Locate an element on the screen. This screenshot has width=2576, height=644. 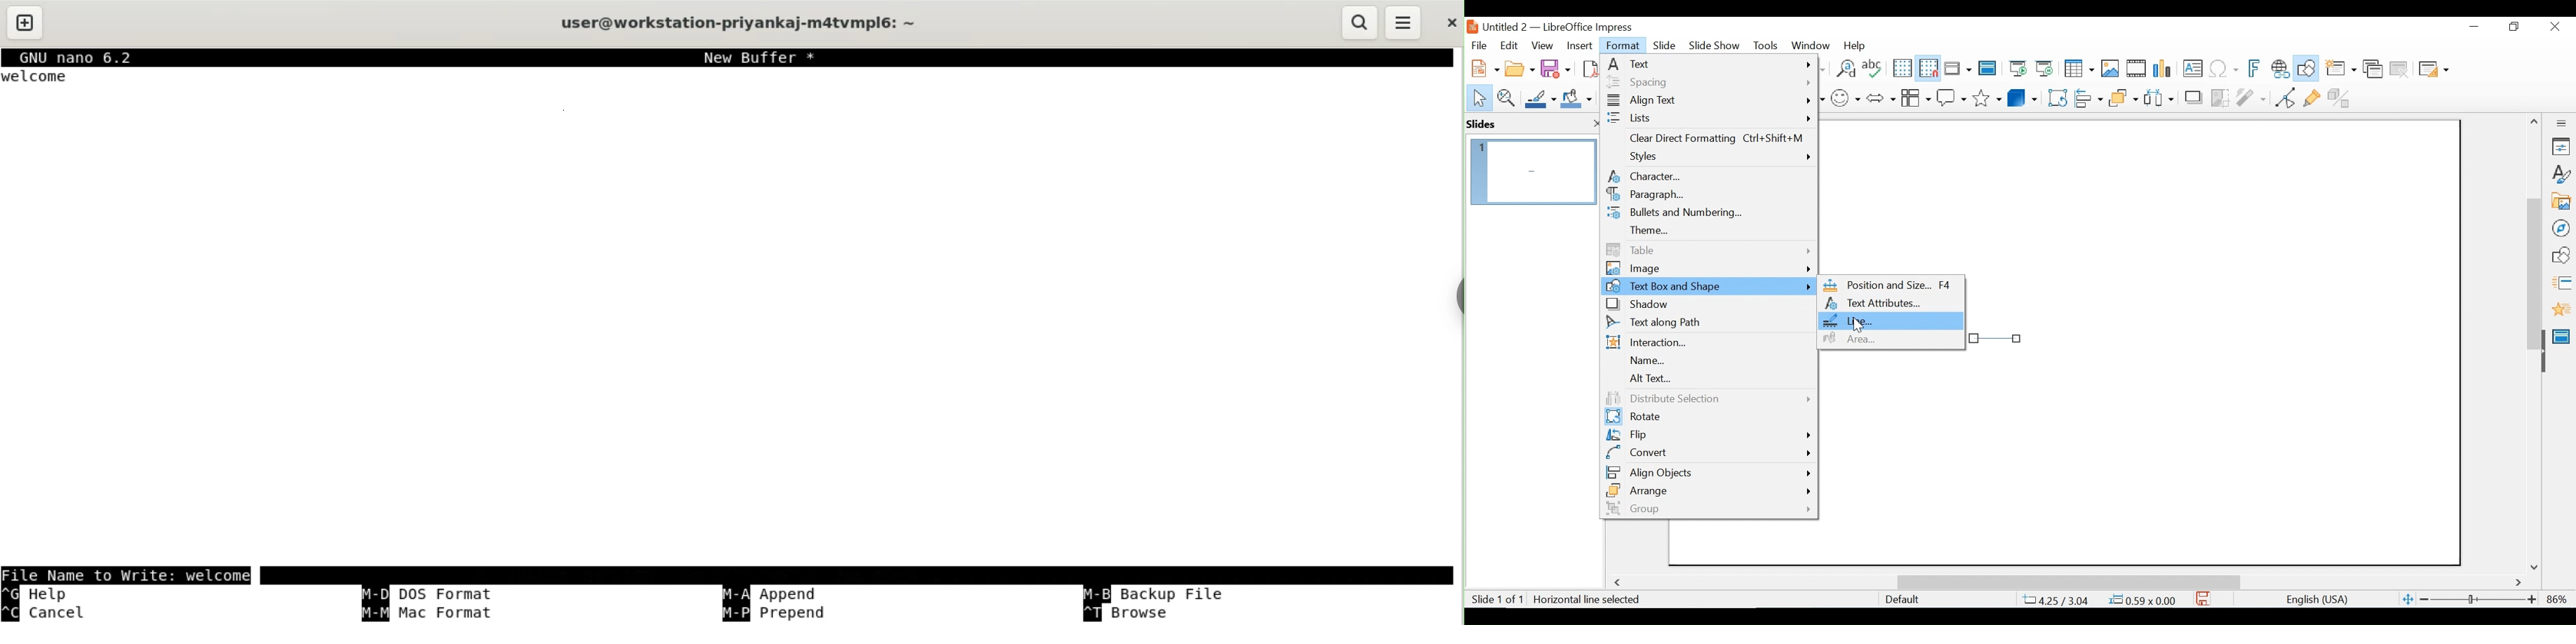
Find and Replace is located at coordinates (1845, 68).